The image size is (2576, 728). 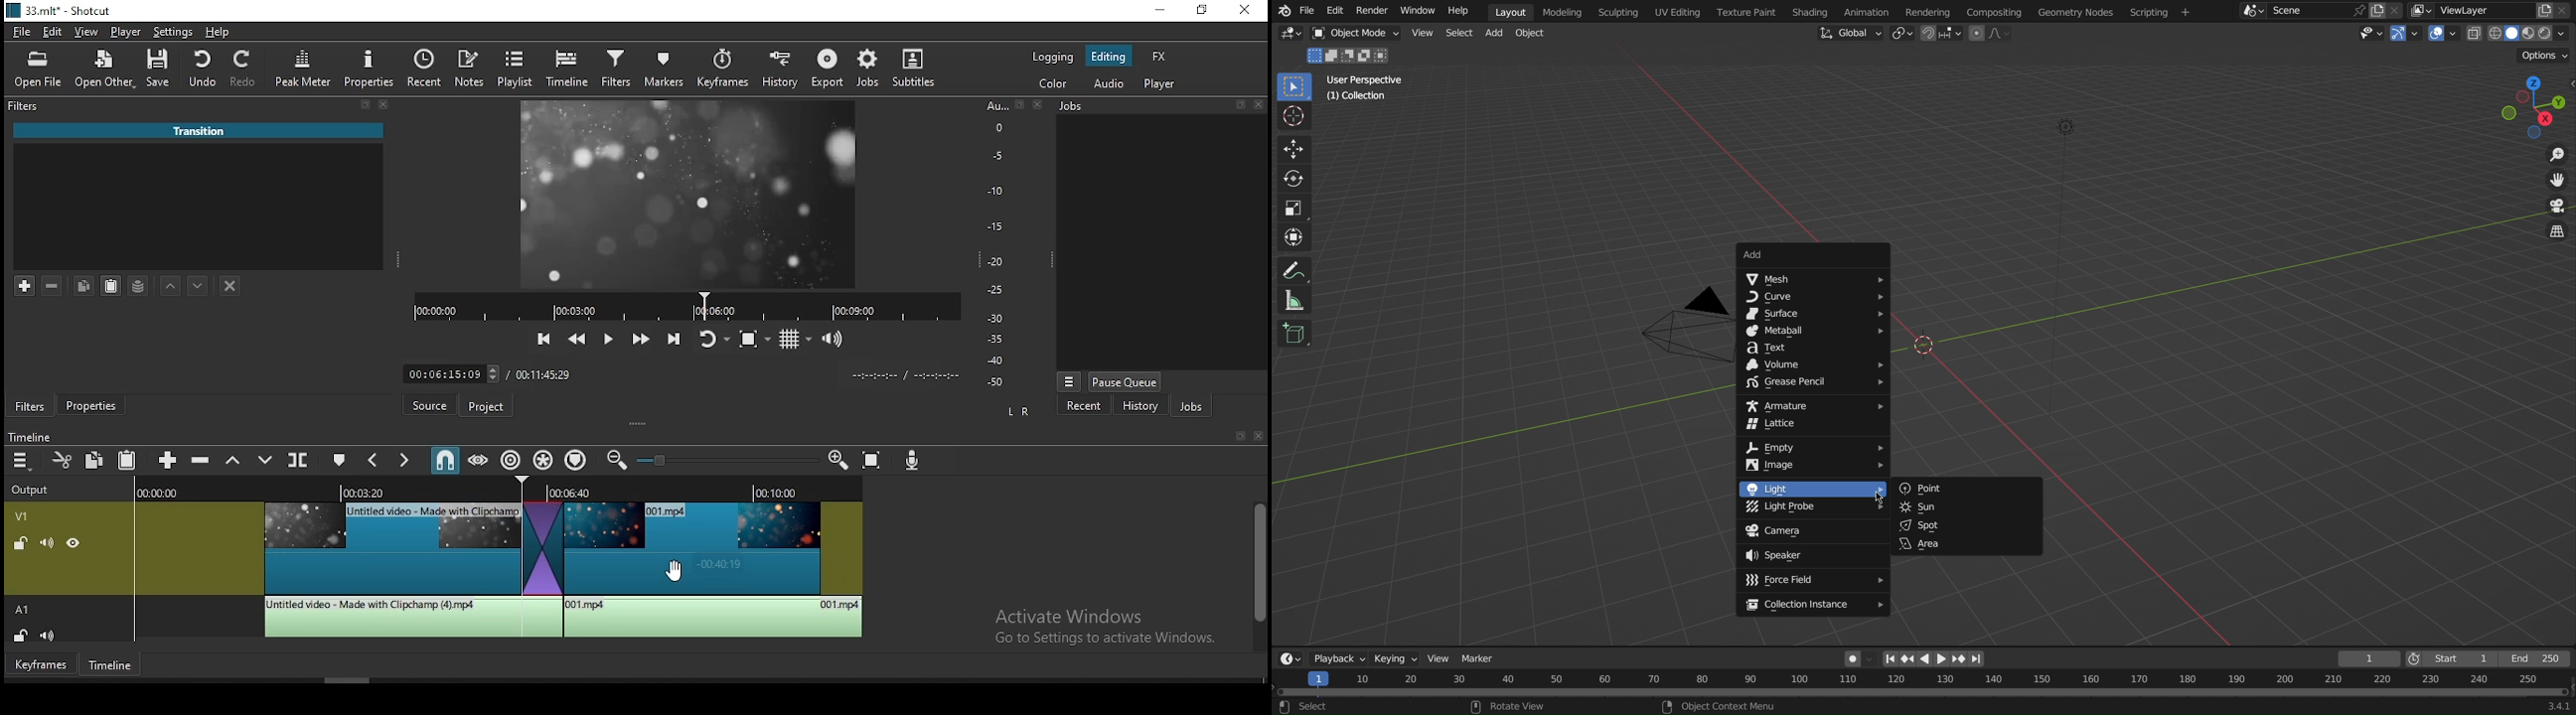 What do you see at coordinates (1535, 34) in the screenshot?
I see `Object` at bounding box center [1535, 34].